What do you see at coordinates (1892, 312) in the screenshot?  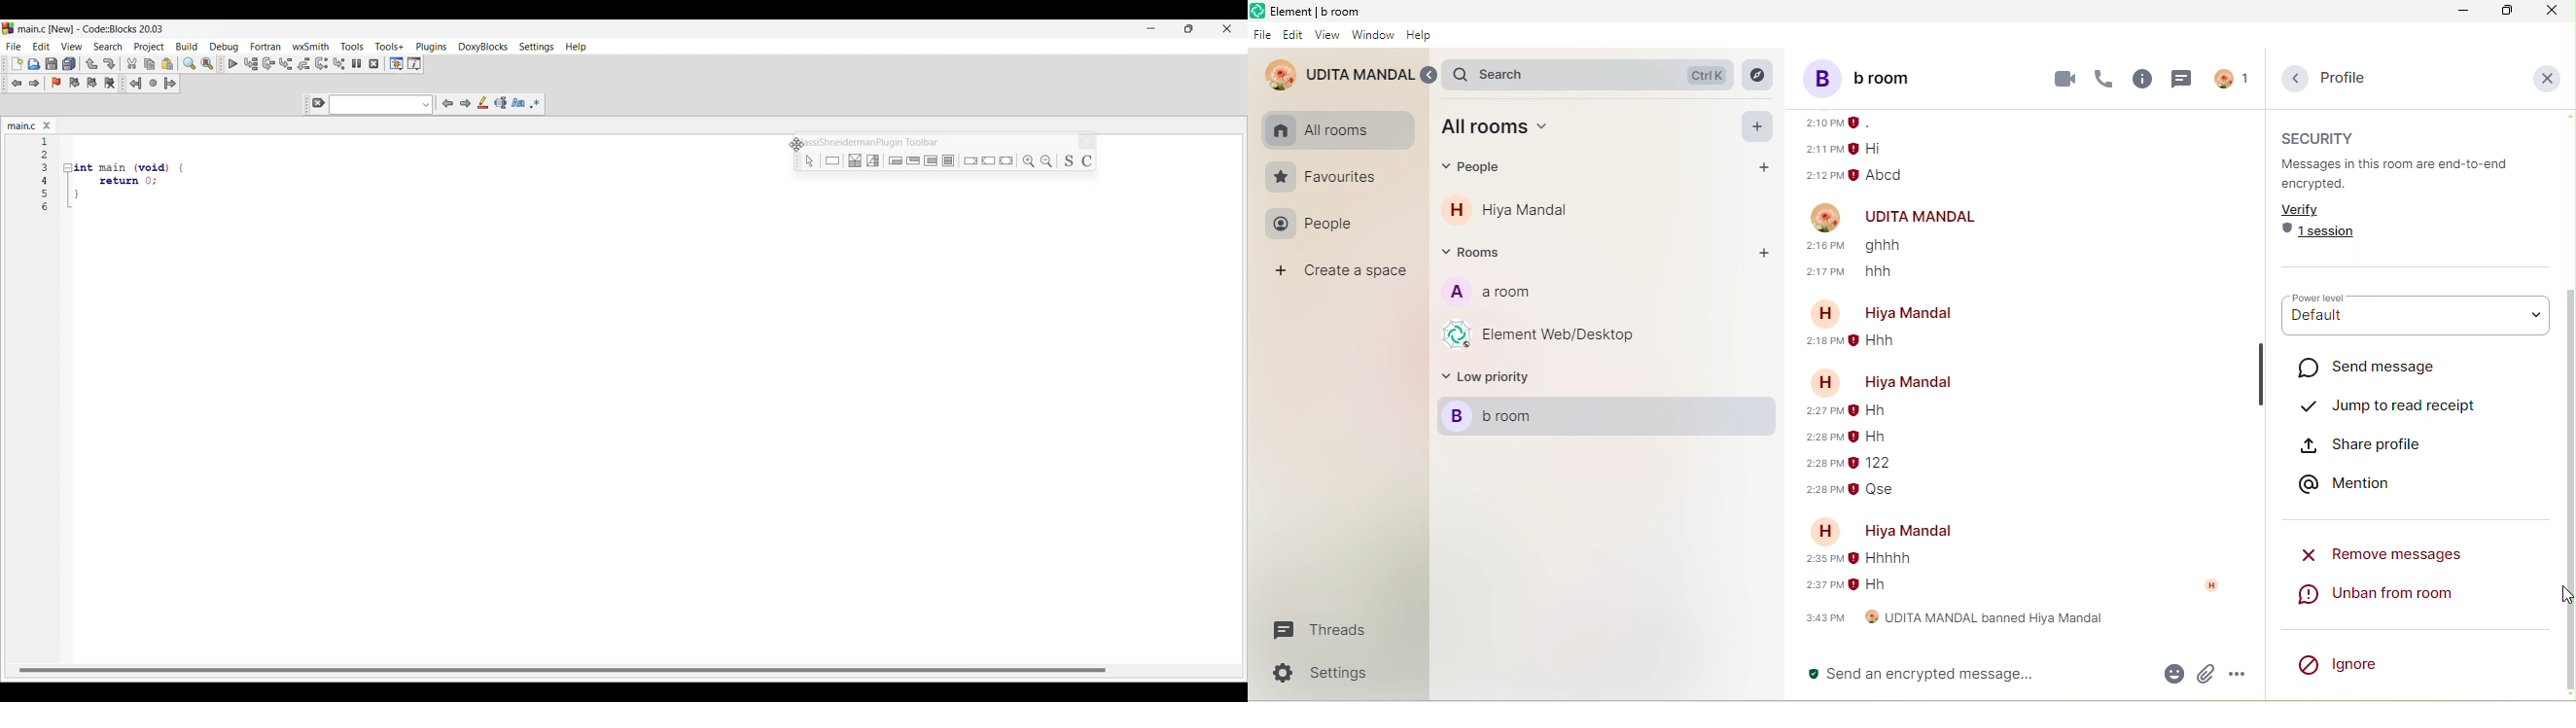 I see `account name-hiya mandal` at bounding box center [1892, 312].